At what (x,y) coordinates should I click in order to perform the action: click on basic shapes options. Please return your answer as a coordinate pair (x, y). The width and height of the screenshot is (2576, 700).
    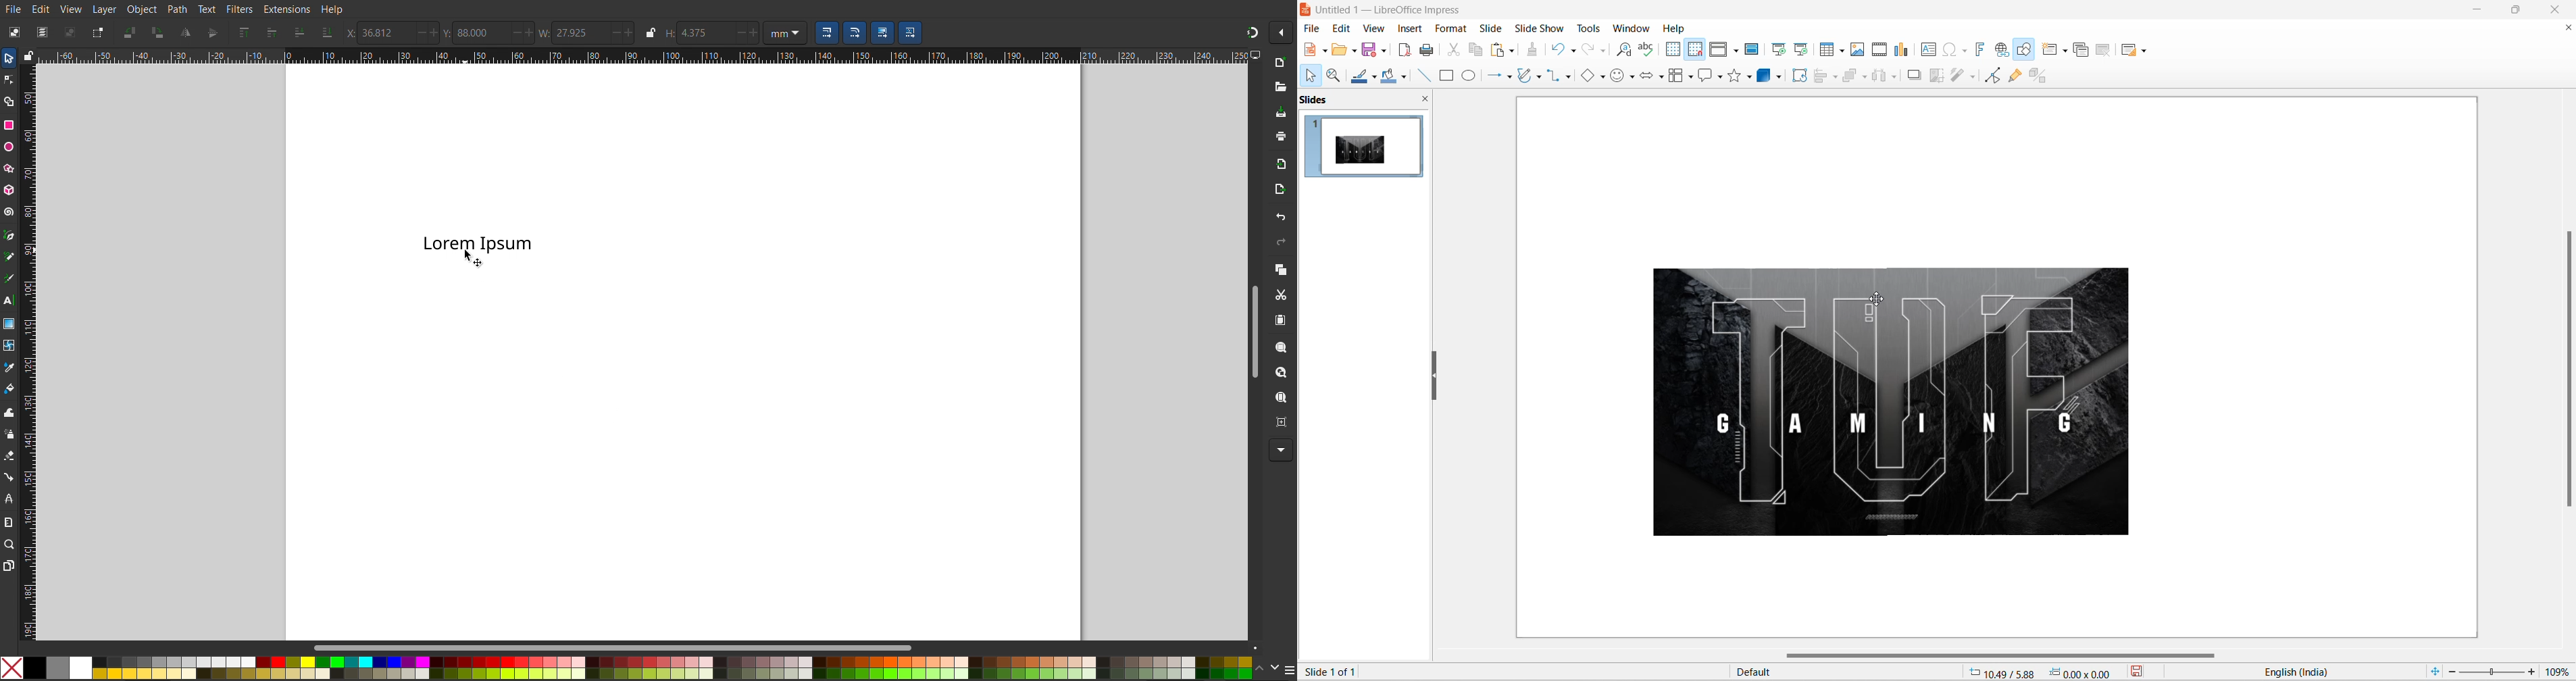
    Looking at the image, I should click on (1602, 76).